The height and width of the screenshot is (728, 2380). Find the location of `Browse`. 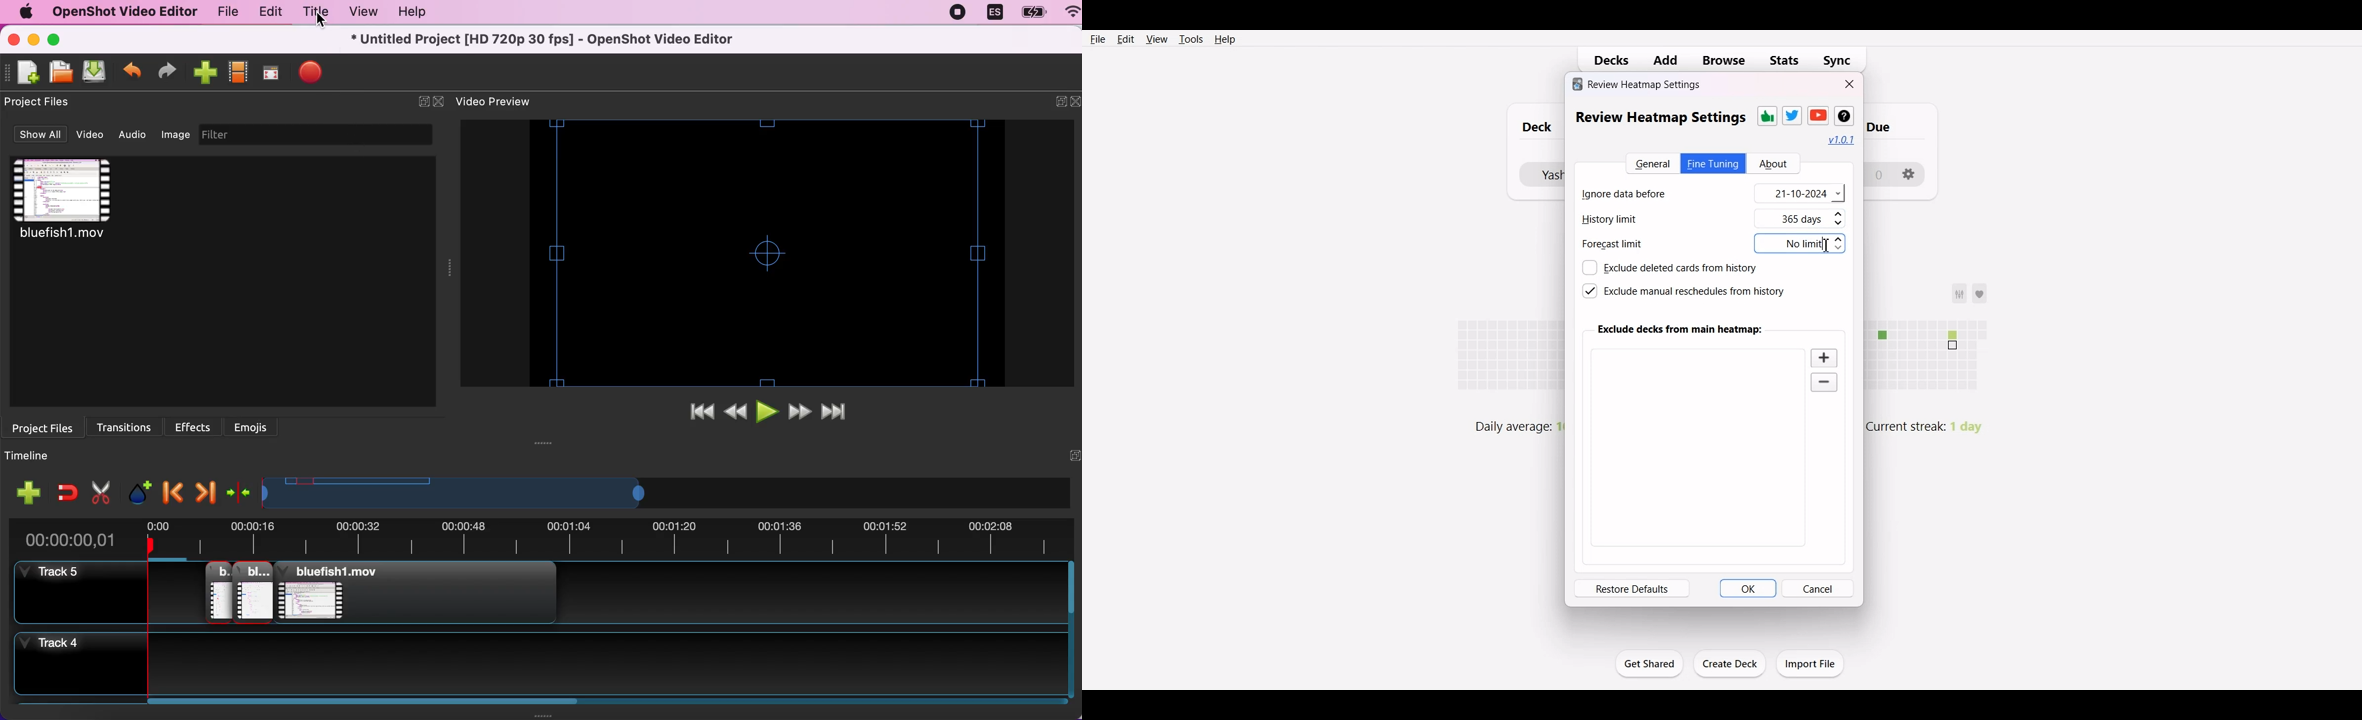

Browse is located at coordinates (1723, 59).